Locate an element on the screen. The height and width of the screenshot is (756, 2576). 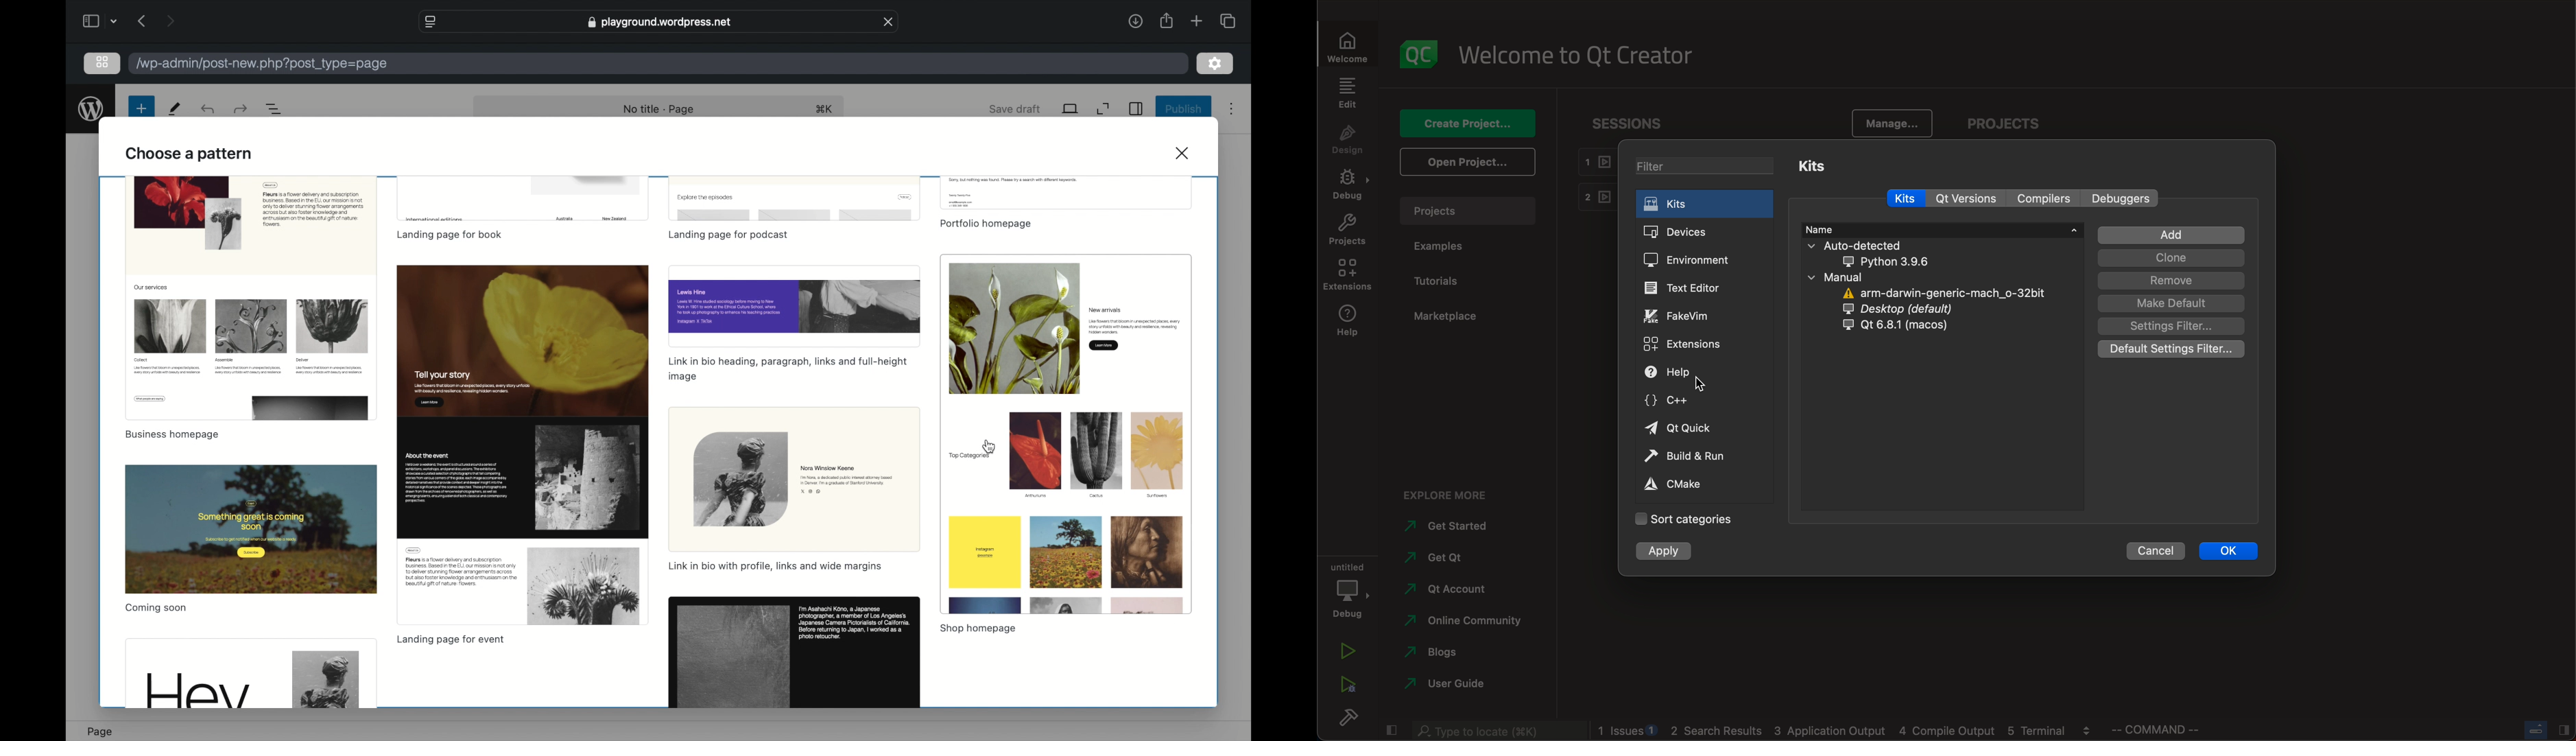
view is located at coordinates (1070, 109).